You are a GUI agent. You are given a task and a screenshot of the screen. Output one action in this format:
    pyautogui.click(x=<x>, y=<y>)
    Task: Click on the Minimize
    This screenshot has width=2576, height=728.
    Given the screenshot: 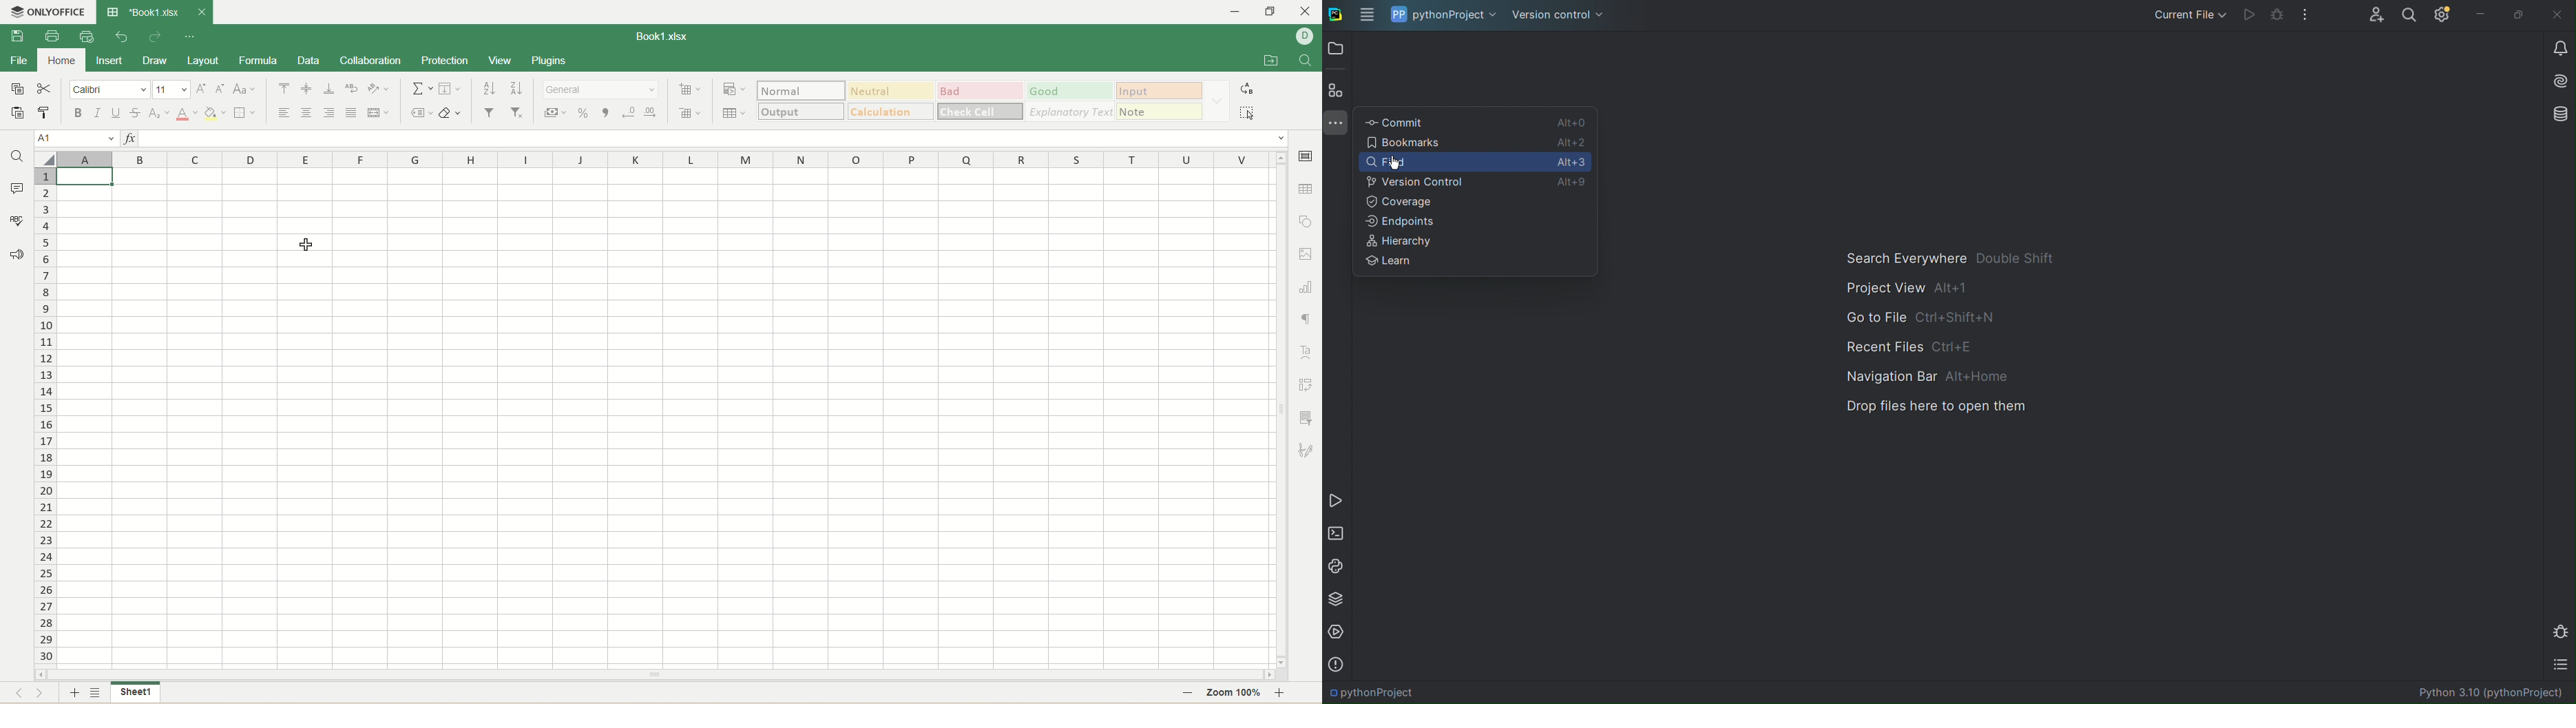 What is the action you would take?
    pyautogui.click(x=2482, y=16)
    